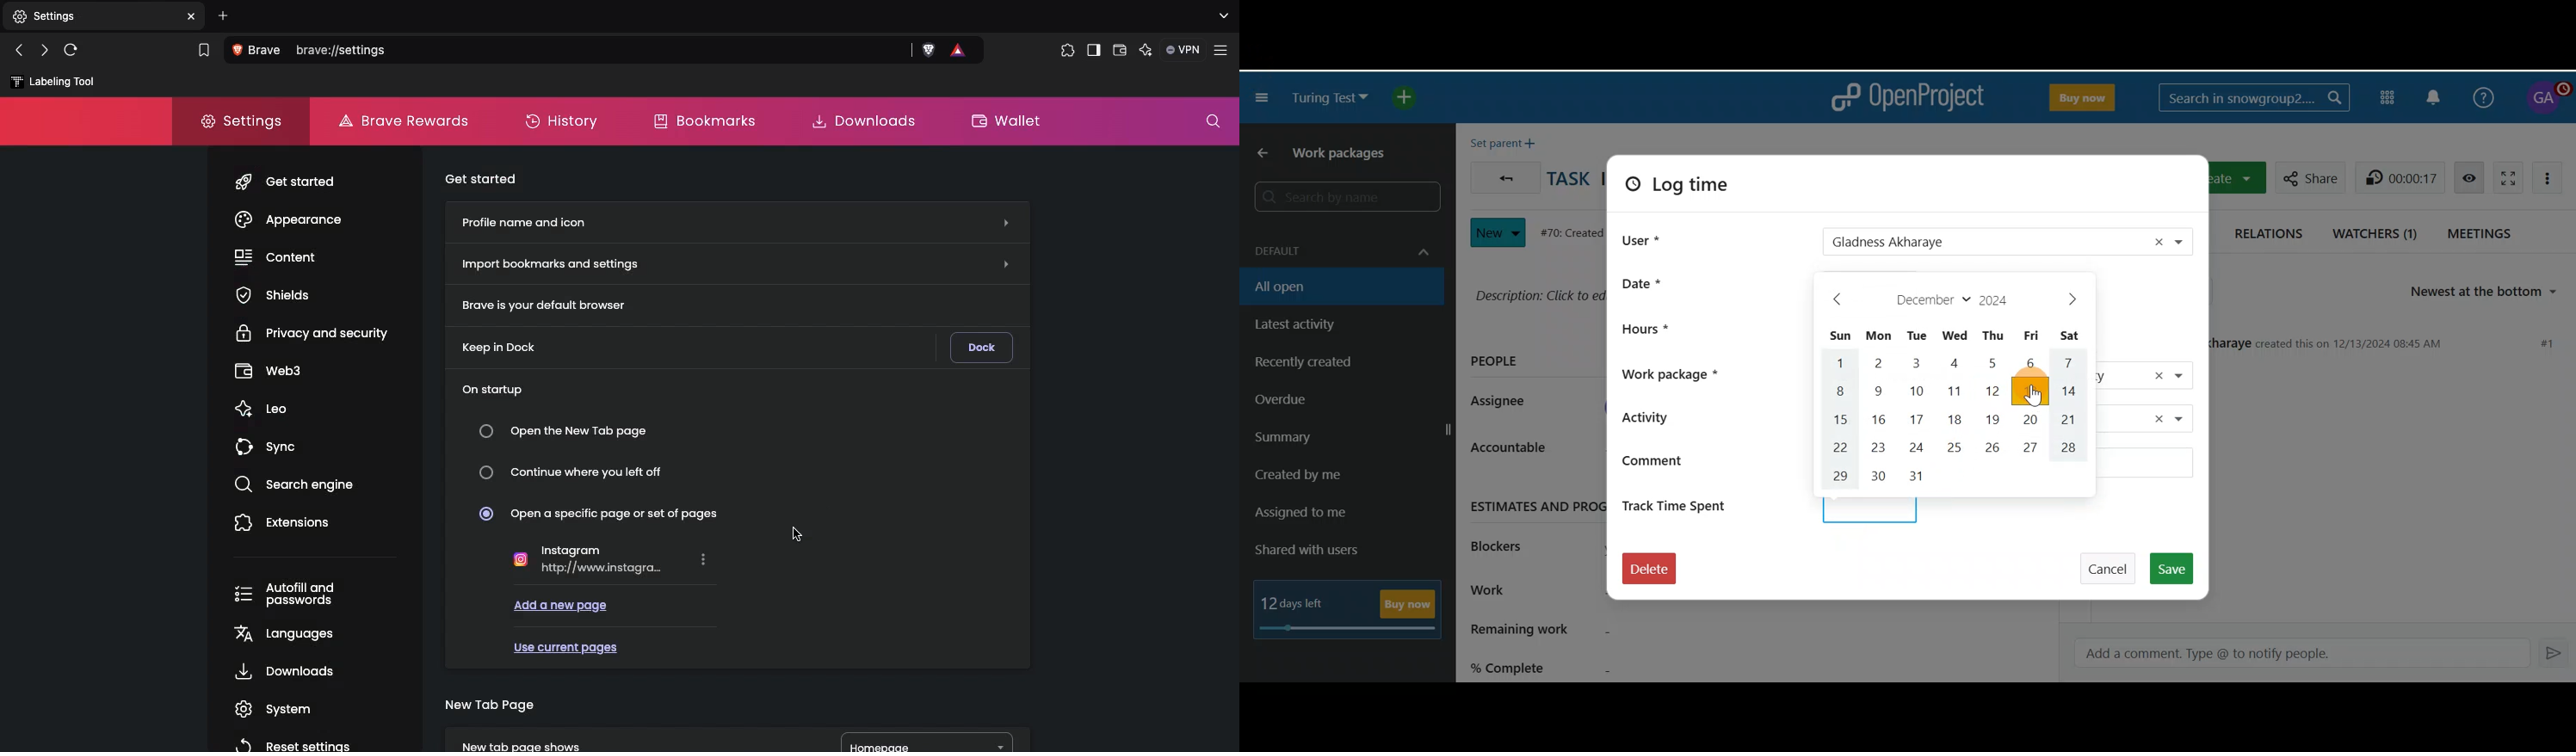 Image resolution: width=2576 pixels, height=756 pixels. I want to click on ESTIMATES AND PROGRESS, so click(1533, 505).